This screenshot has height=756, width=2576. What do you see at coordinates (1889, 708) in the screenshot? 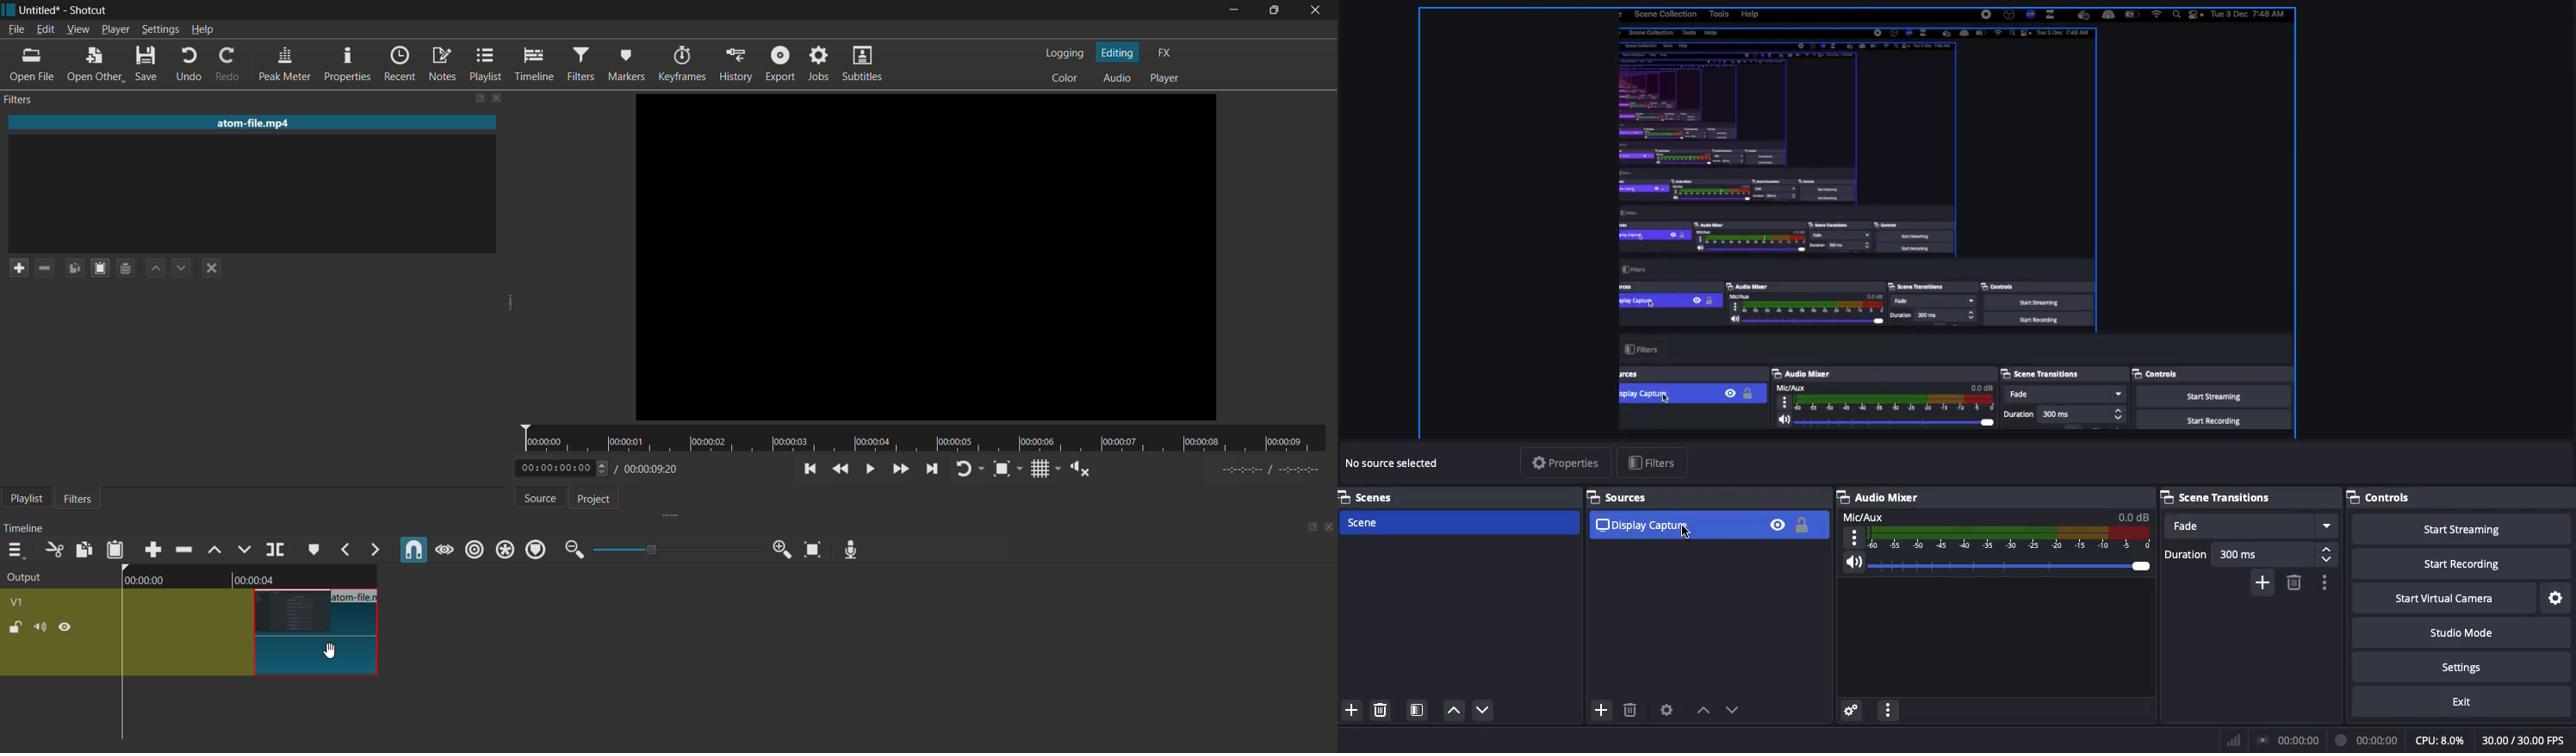
I see `Audio mixer menu` at bounding box center [1889, 708].